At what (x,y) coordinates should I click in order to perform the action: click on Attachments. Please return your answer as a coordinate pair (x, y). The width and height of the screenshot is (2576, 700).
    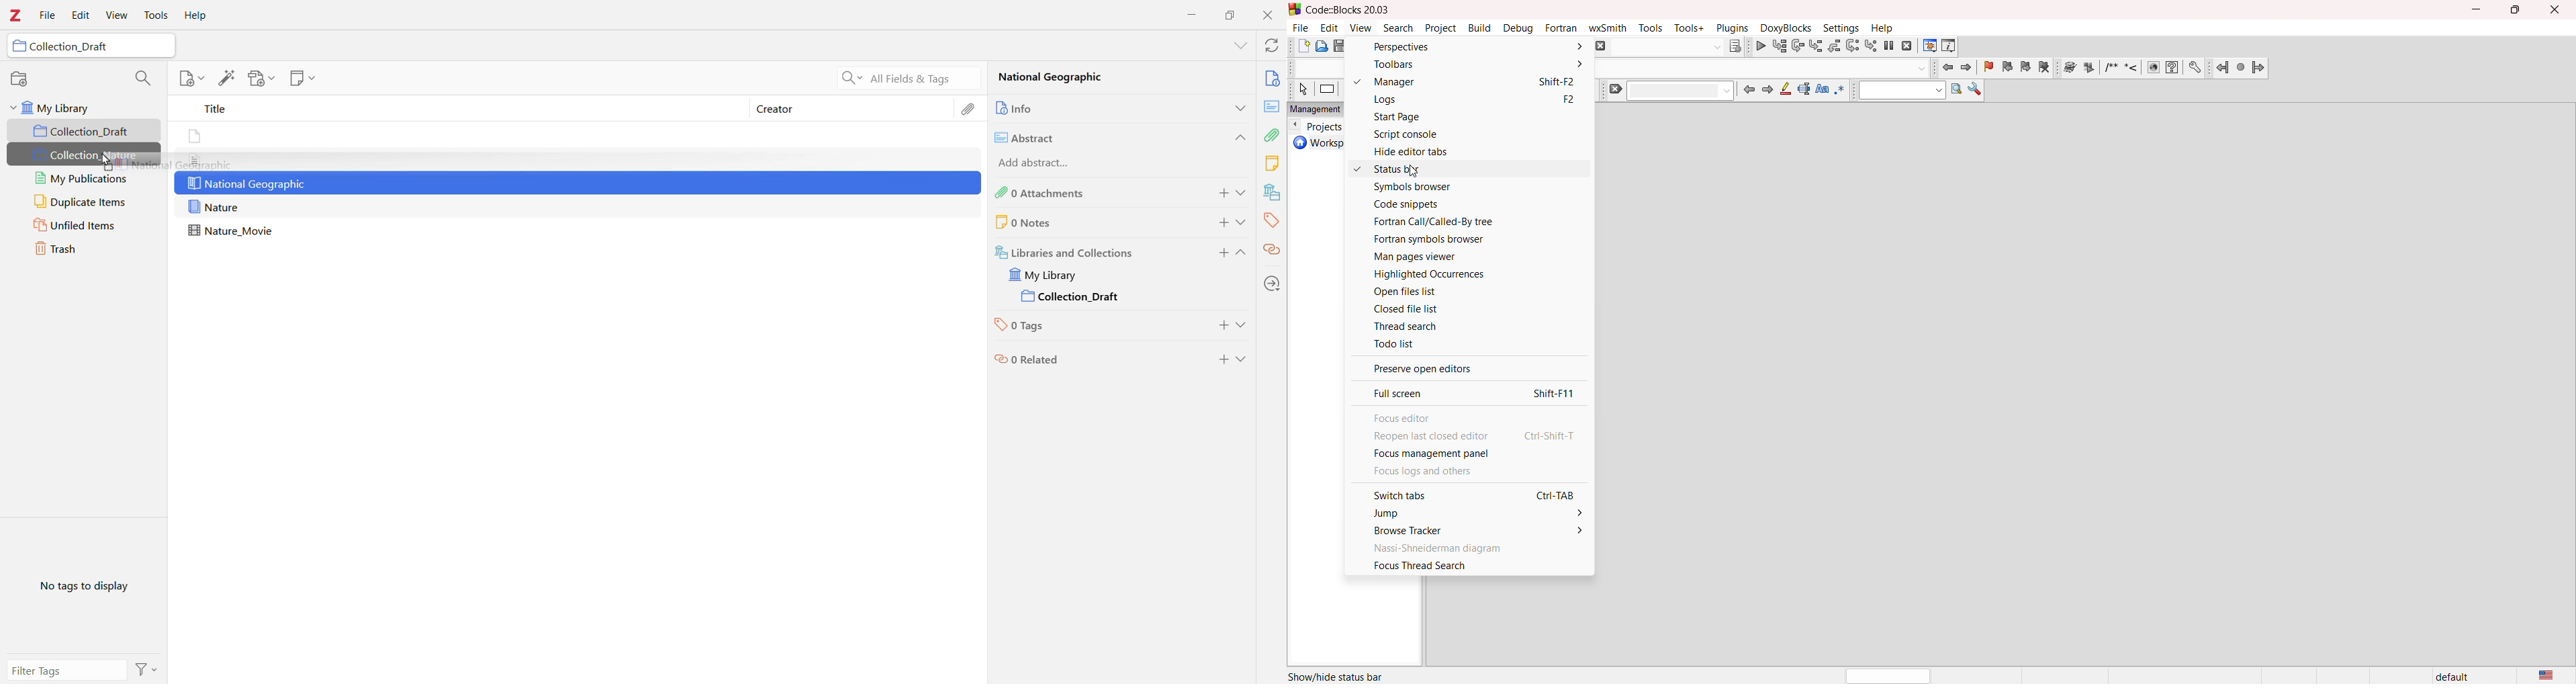
    Looking at the image, I should click on (1273, 133).